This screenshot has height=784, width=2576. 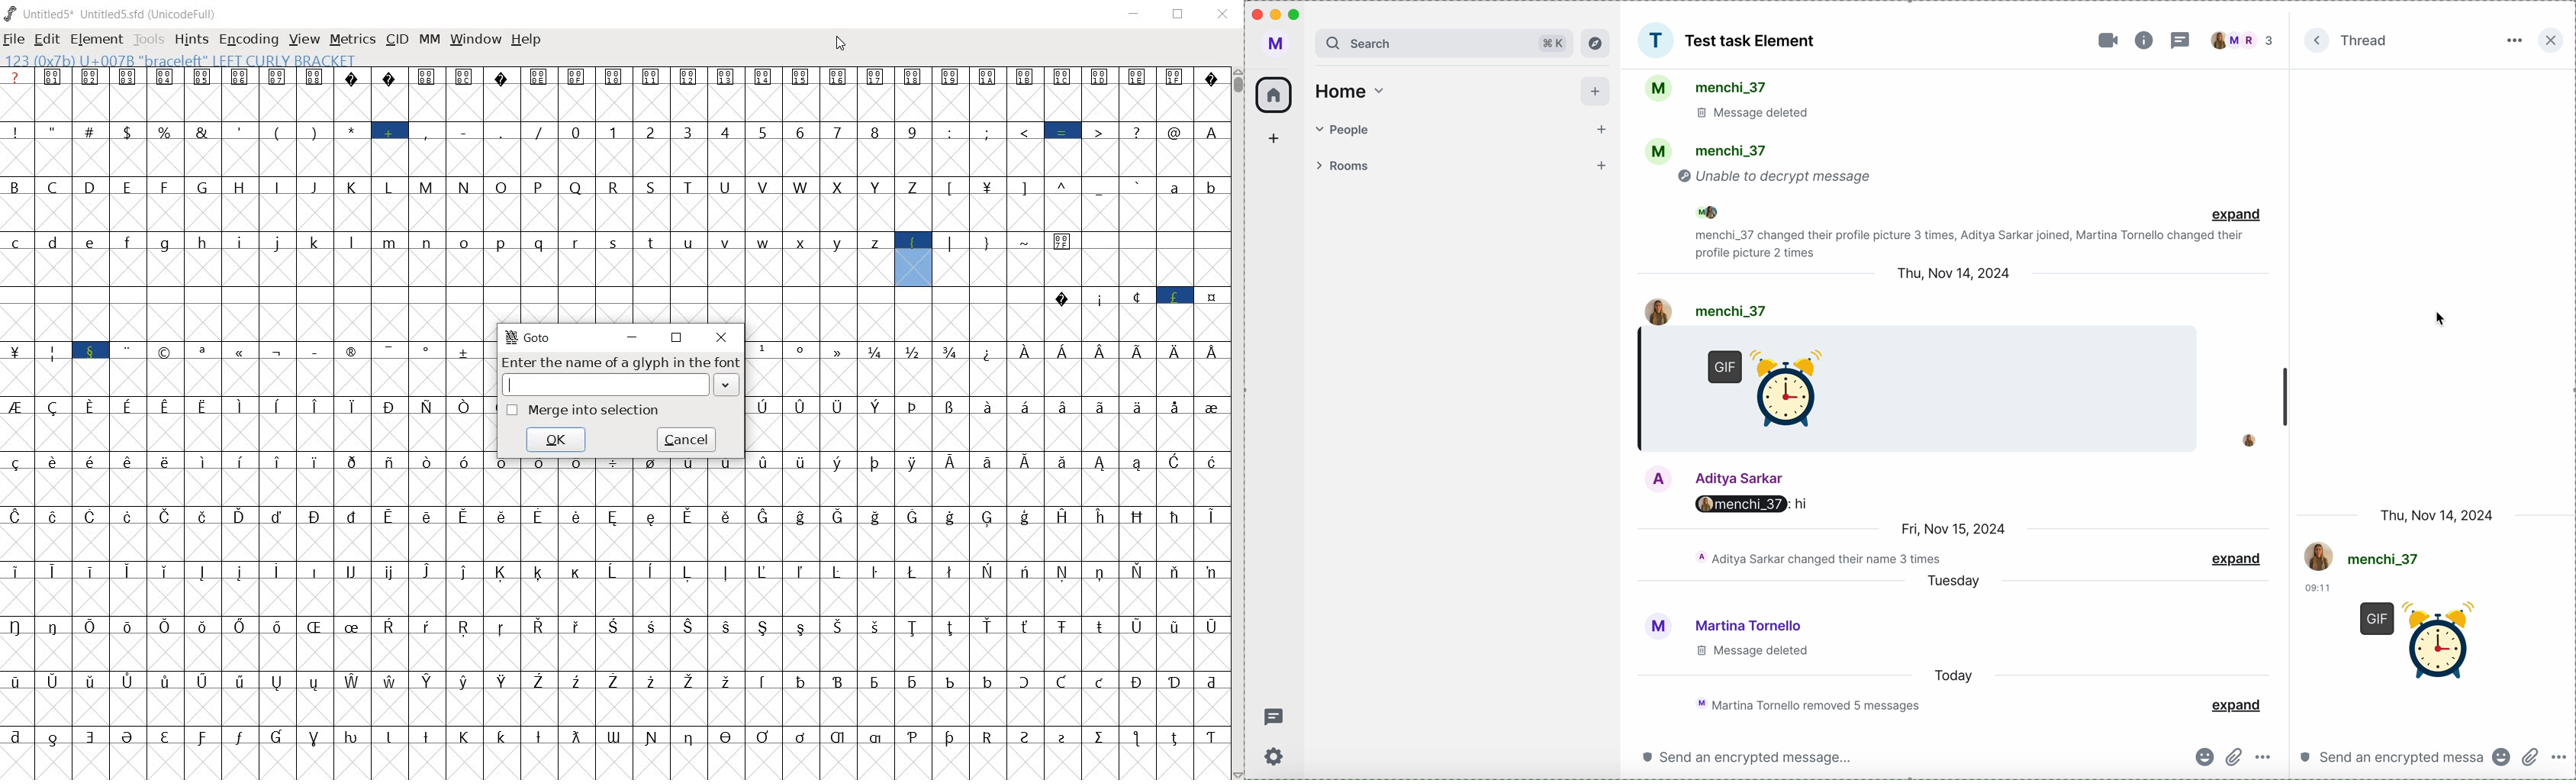 I want to click on more options, so click(x=2267, y=758).